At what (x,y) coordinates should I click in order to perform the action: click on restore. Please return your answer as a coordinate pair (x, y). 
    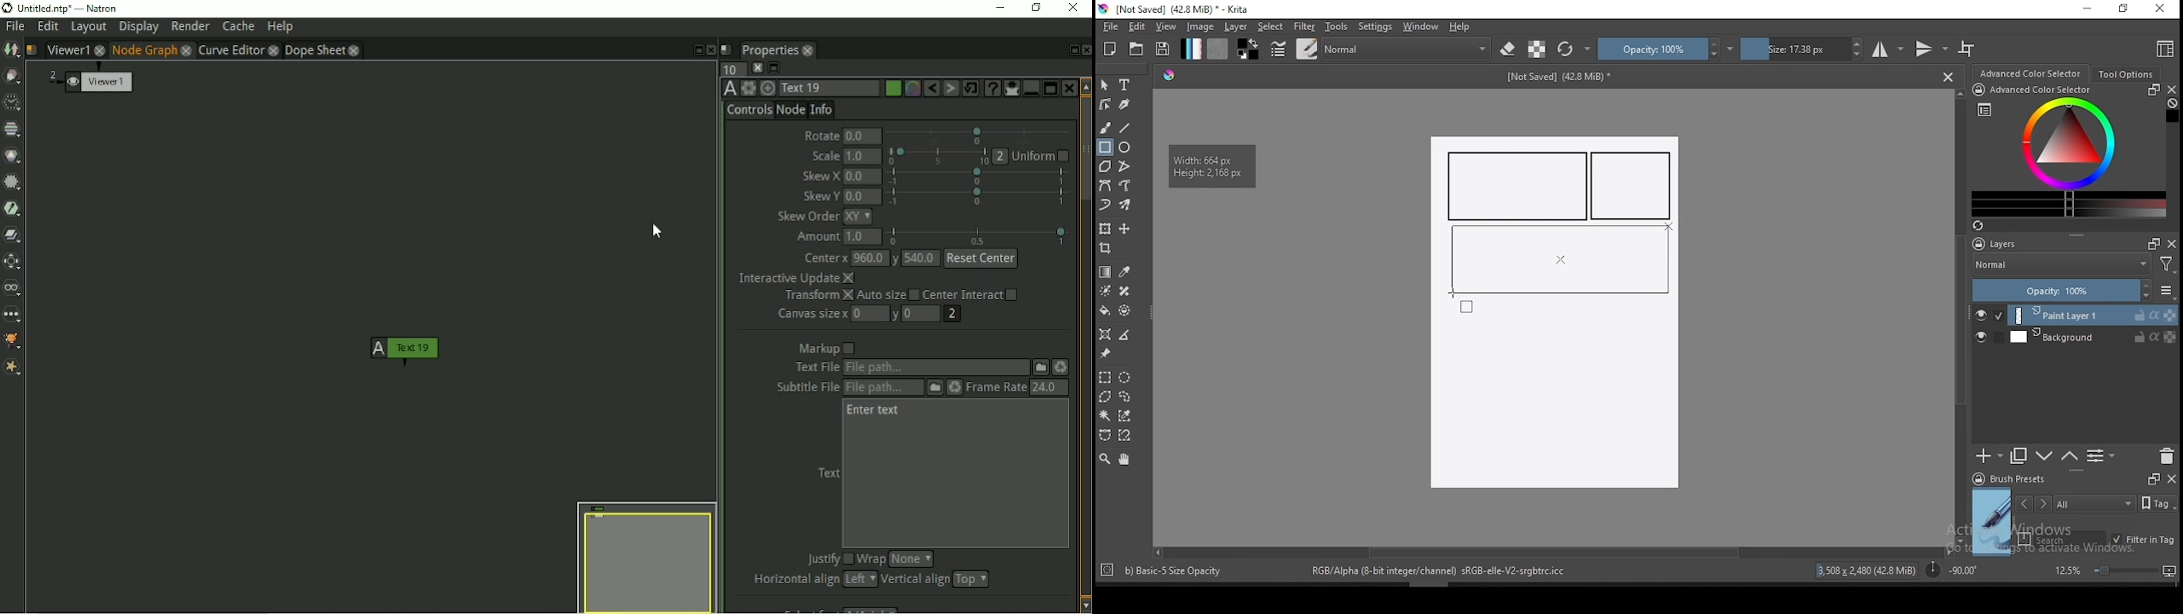
    Looking at the image, I should click on (2127, 9).